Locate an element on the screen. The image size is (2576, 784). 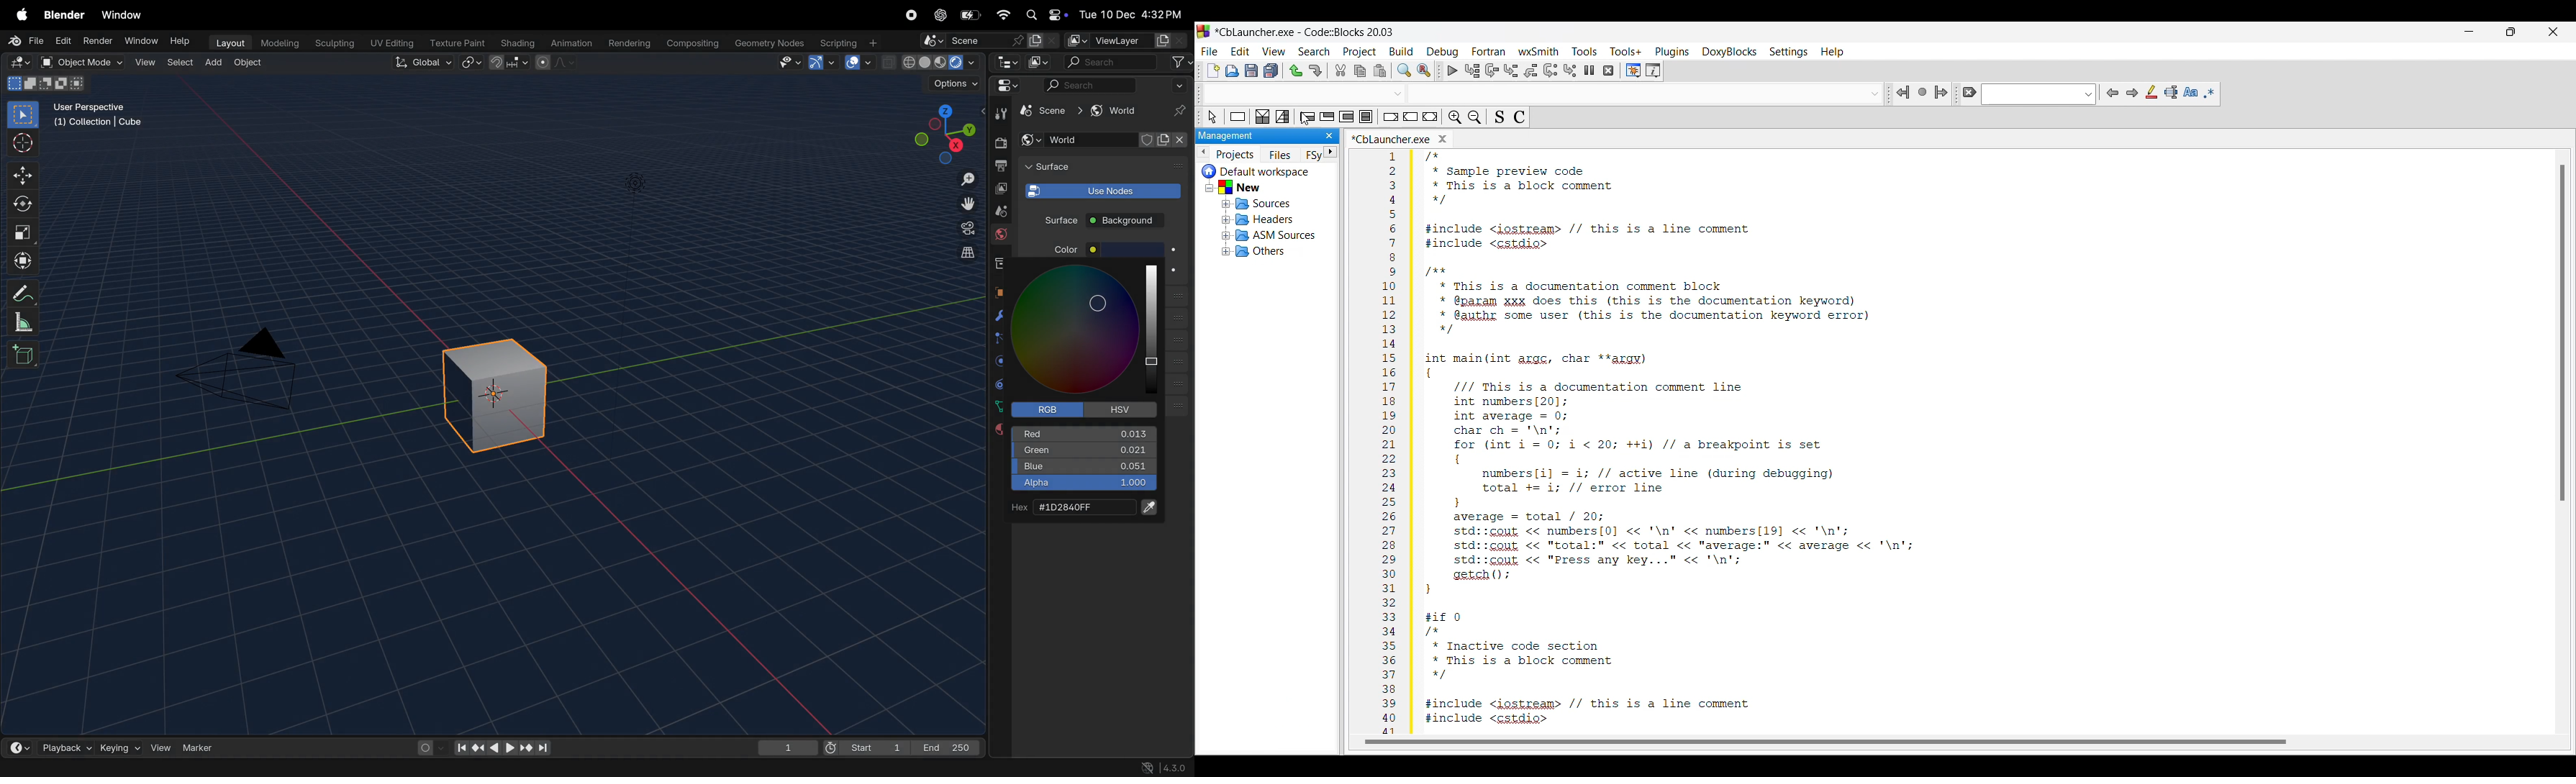
Show interface in smaller tab is located at coordinates (2511, 32).